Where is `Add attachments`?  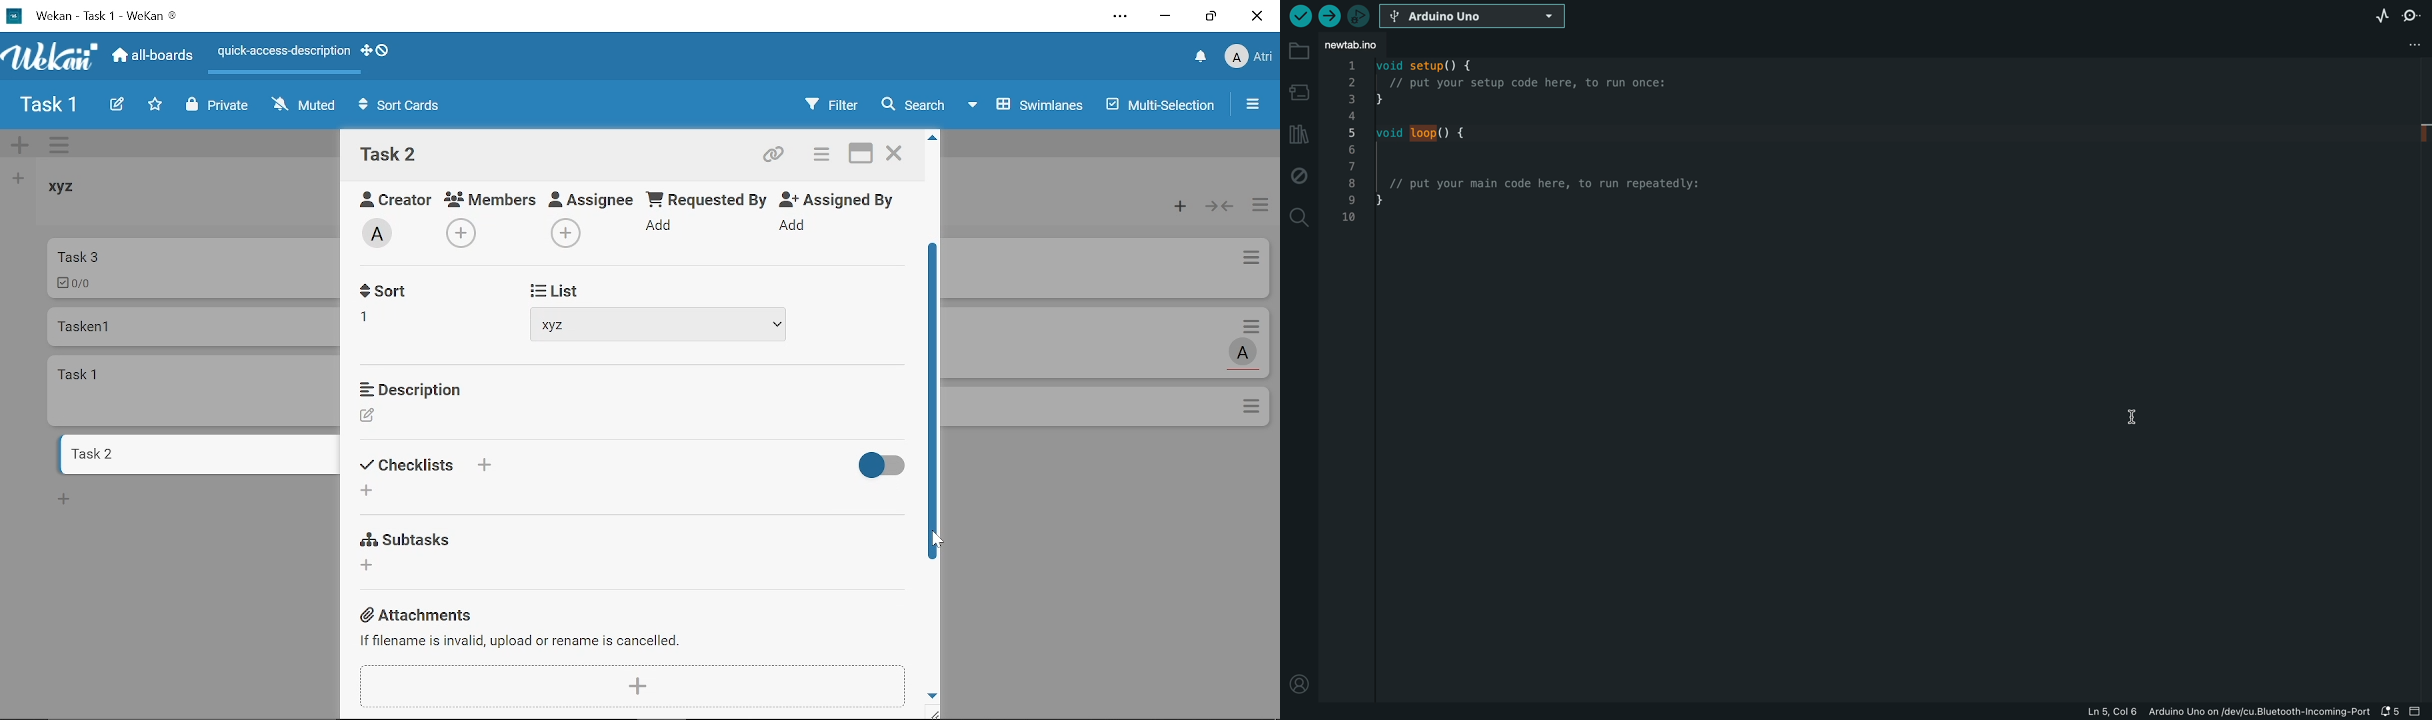
Add attachments is located at coordinates (635, 685).